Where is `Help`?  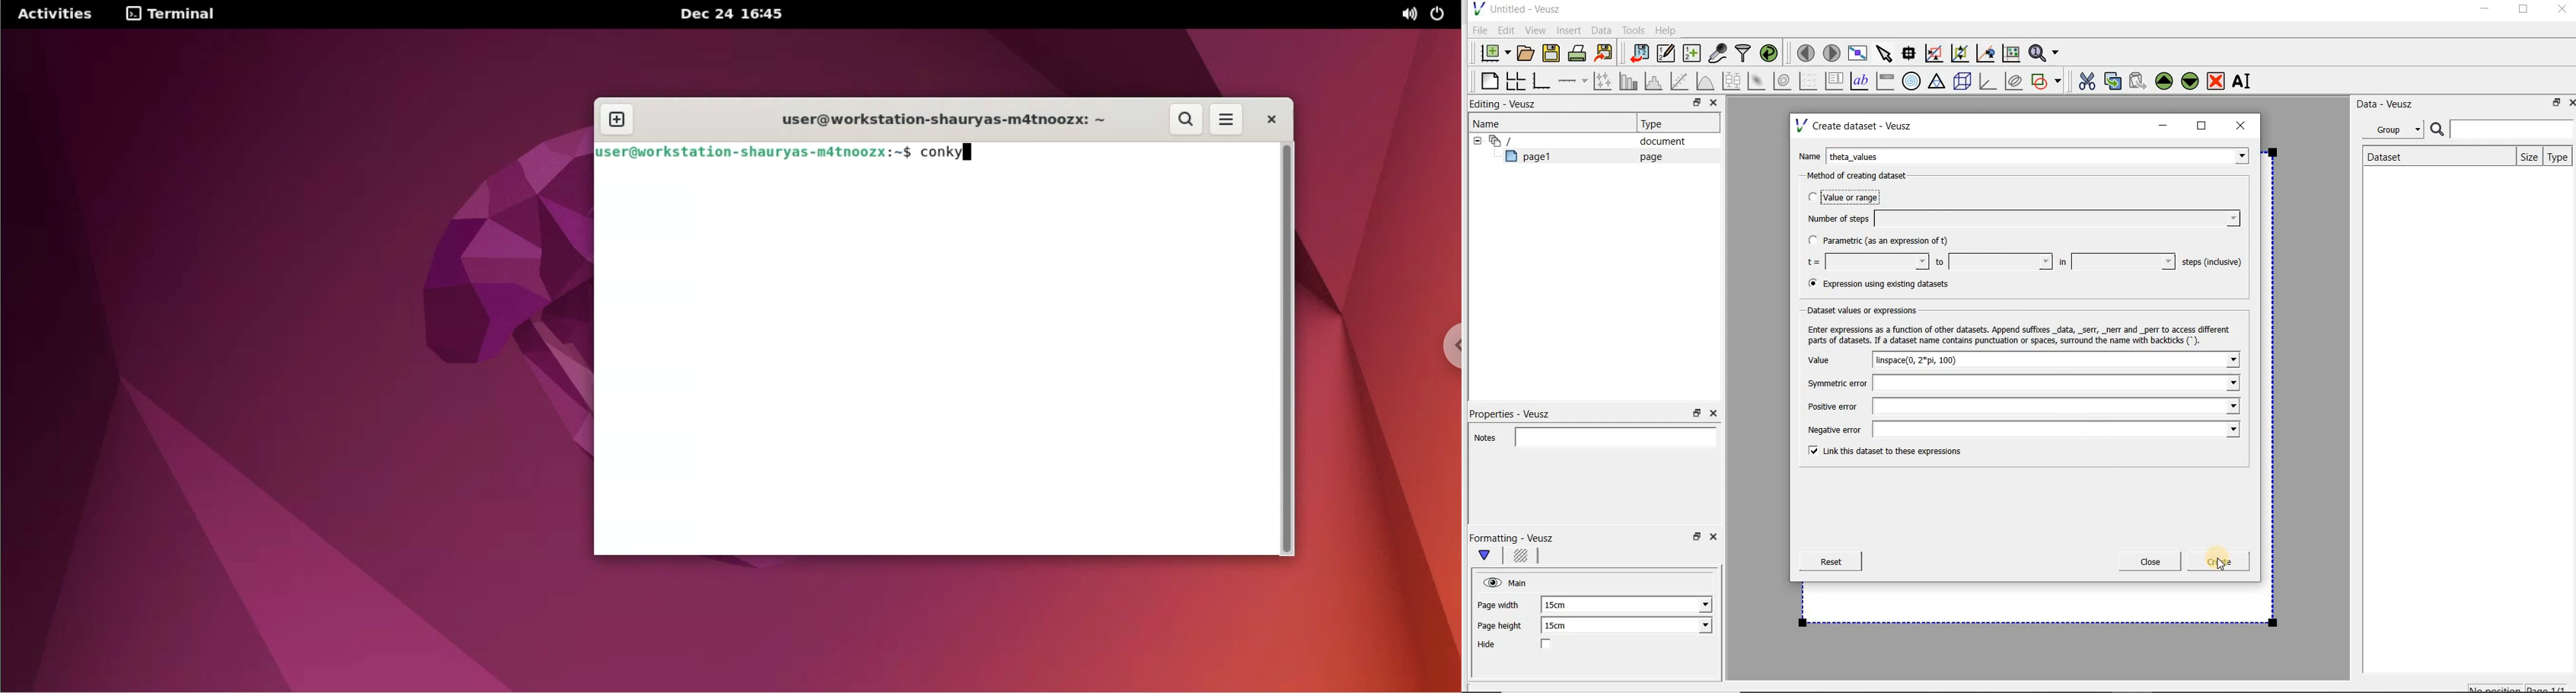
Help is located at coordinates (1667, 30).